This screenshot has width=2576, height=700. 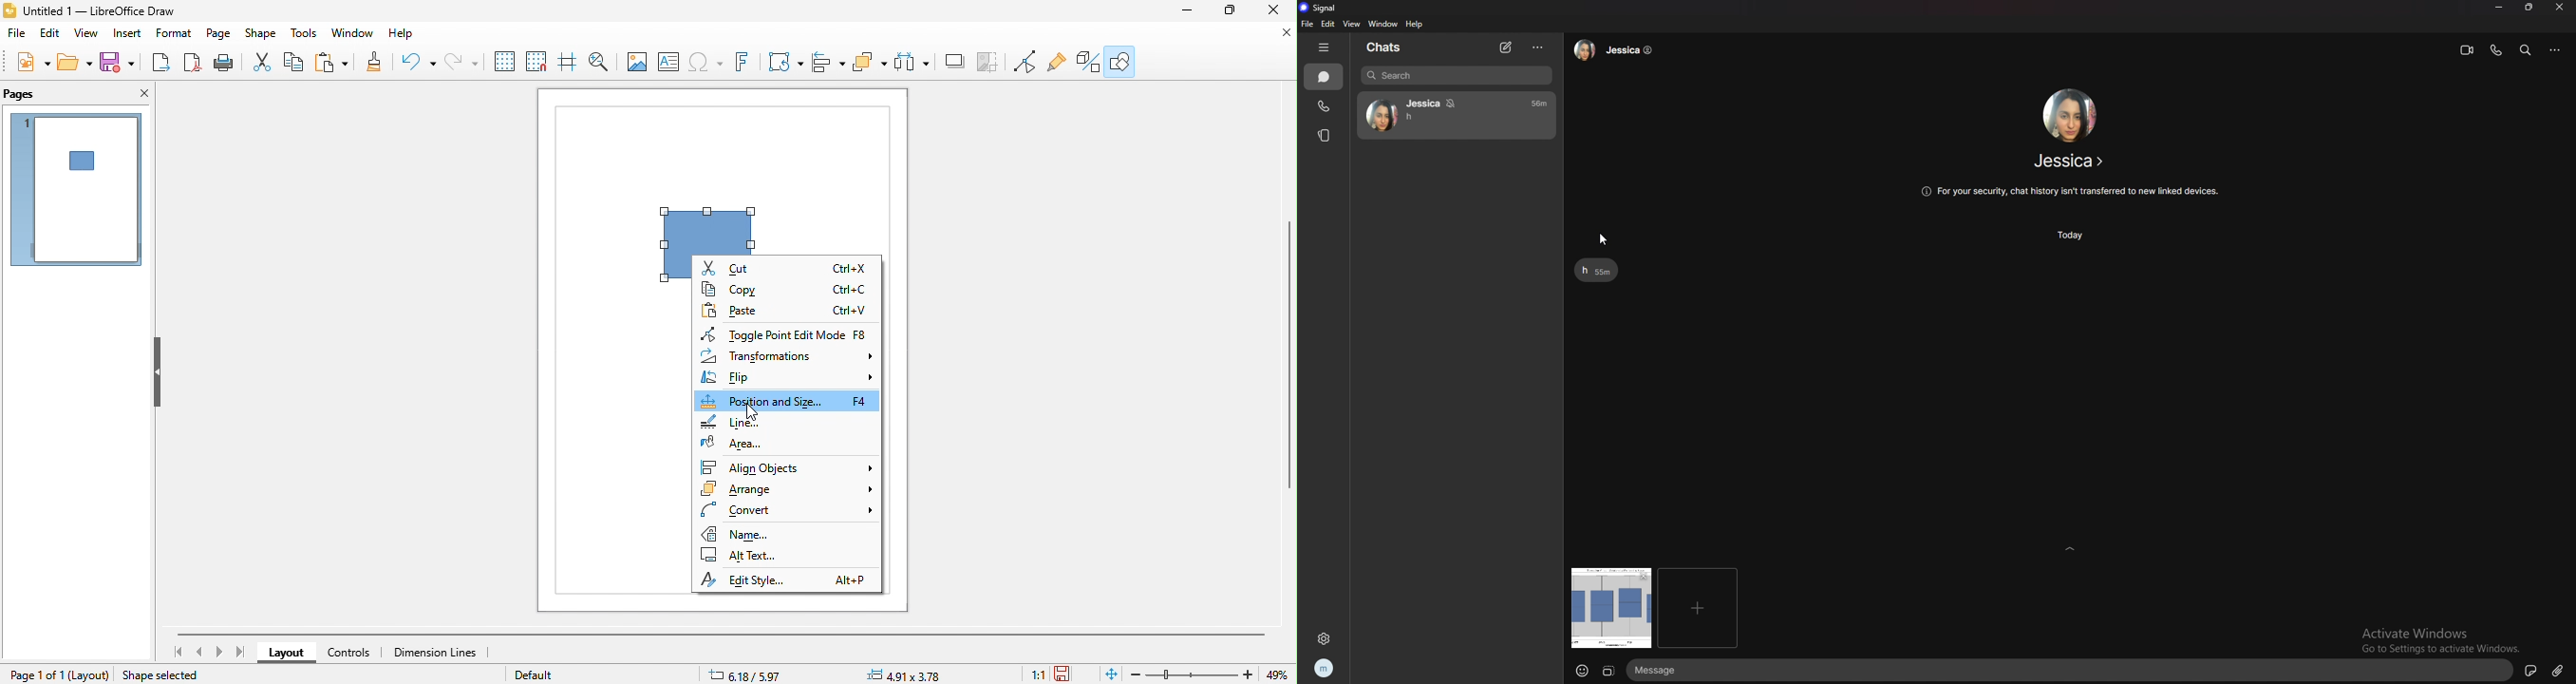 I want to click on edit, so click(x=1329, y=24).